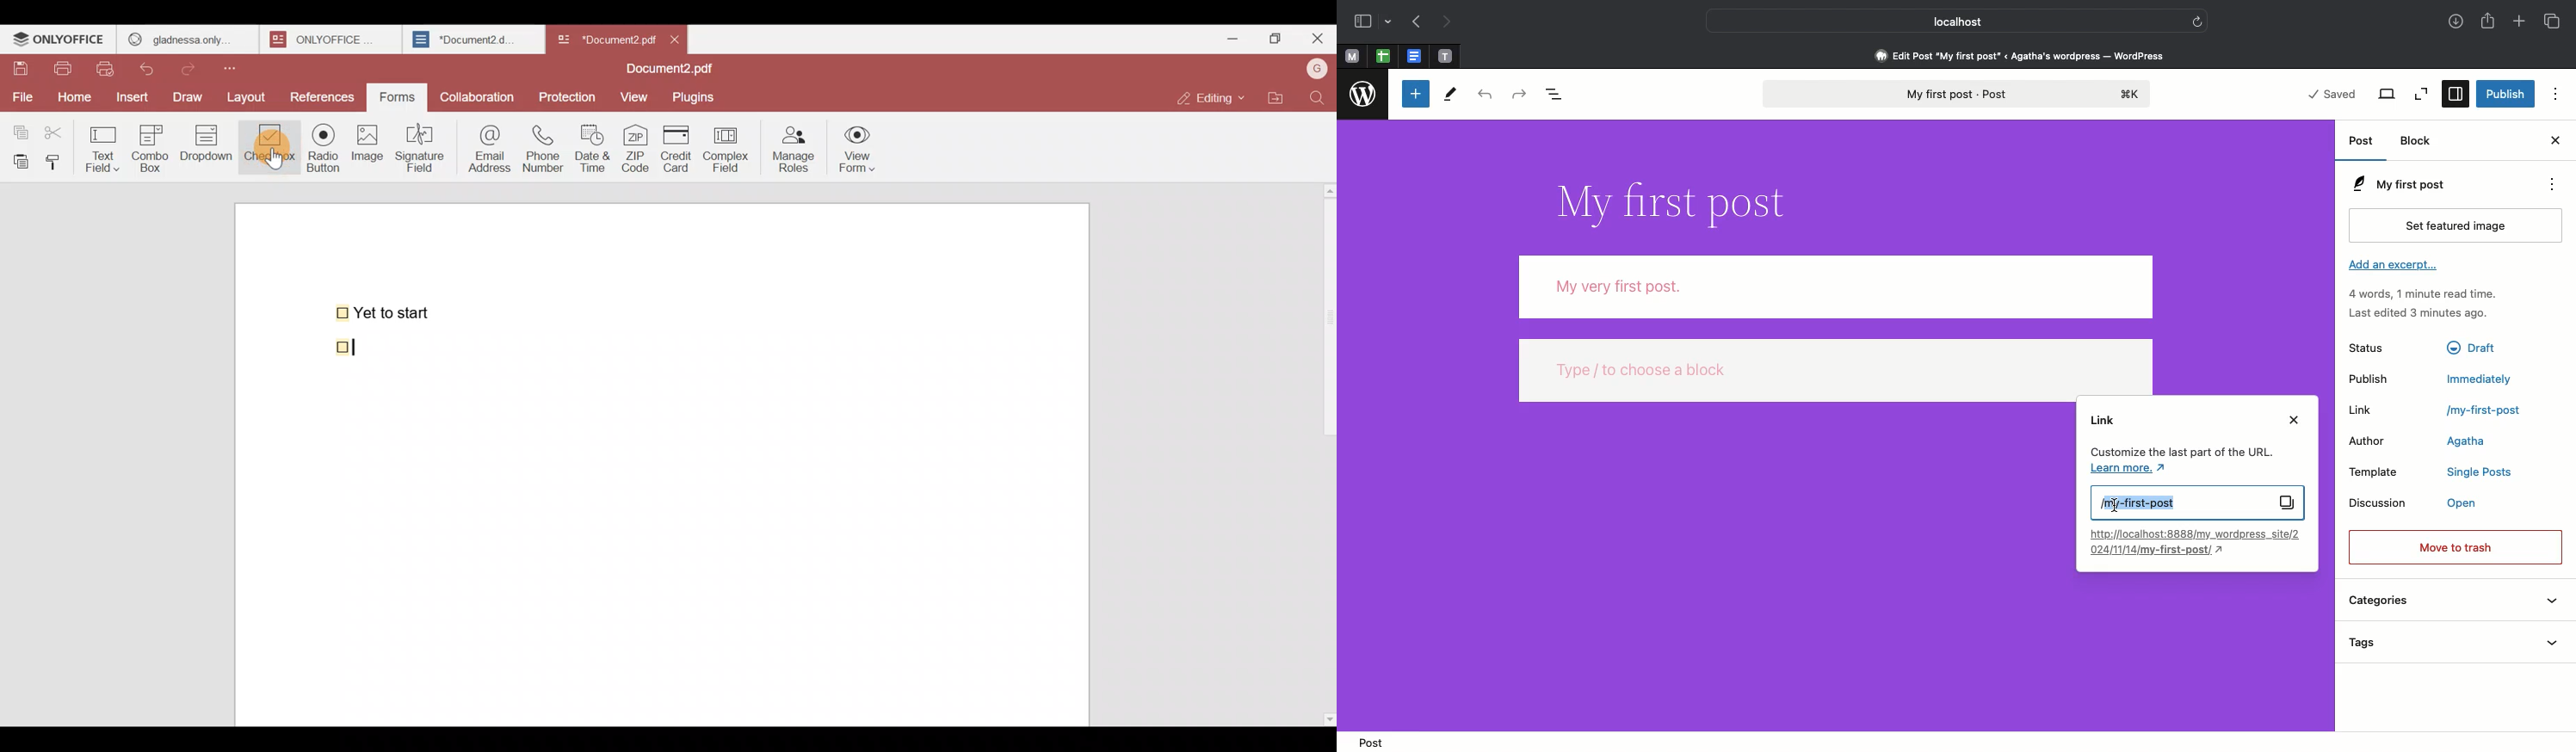 The width and height of the screenshot is (2576, 756). I want to click on pinned tabs, so click(1386, 57).